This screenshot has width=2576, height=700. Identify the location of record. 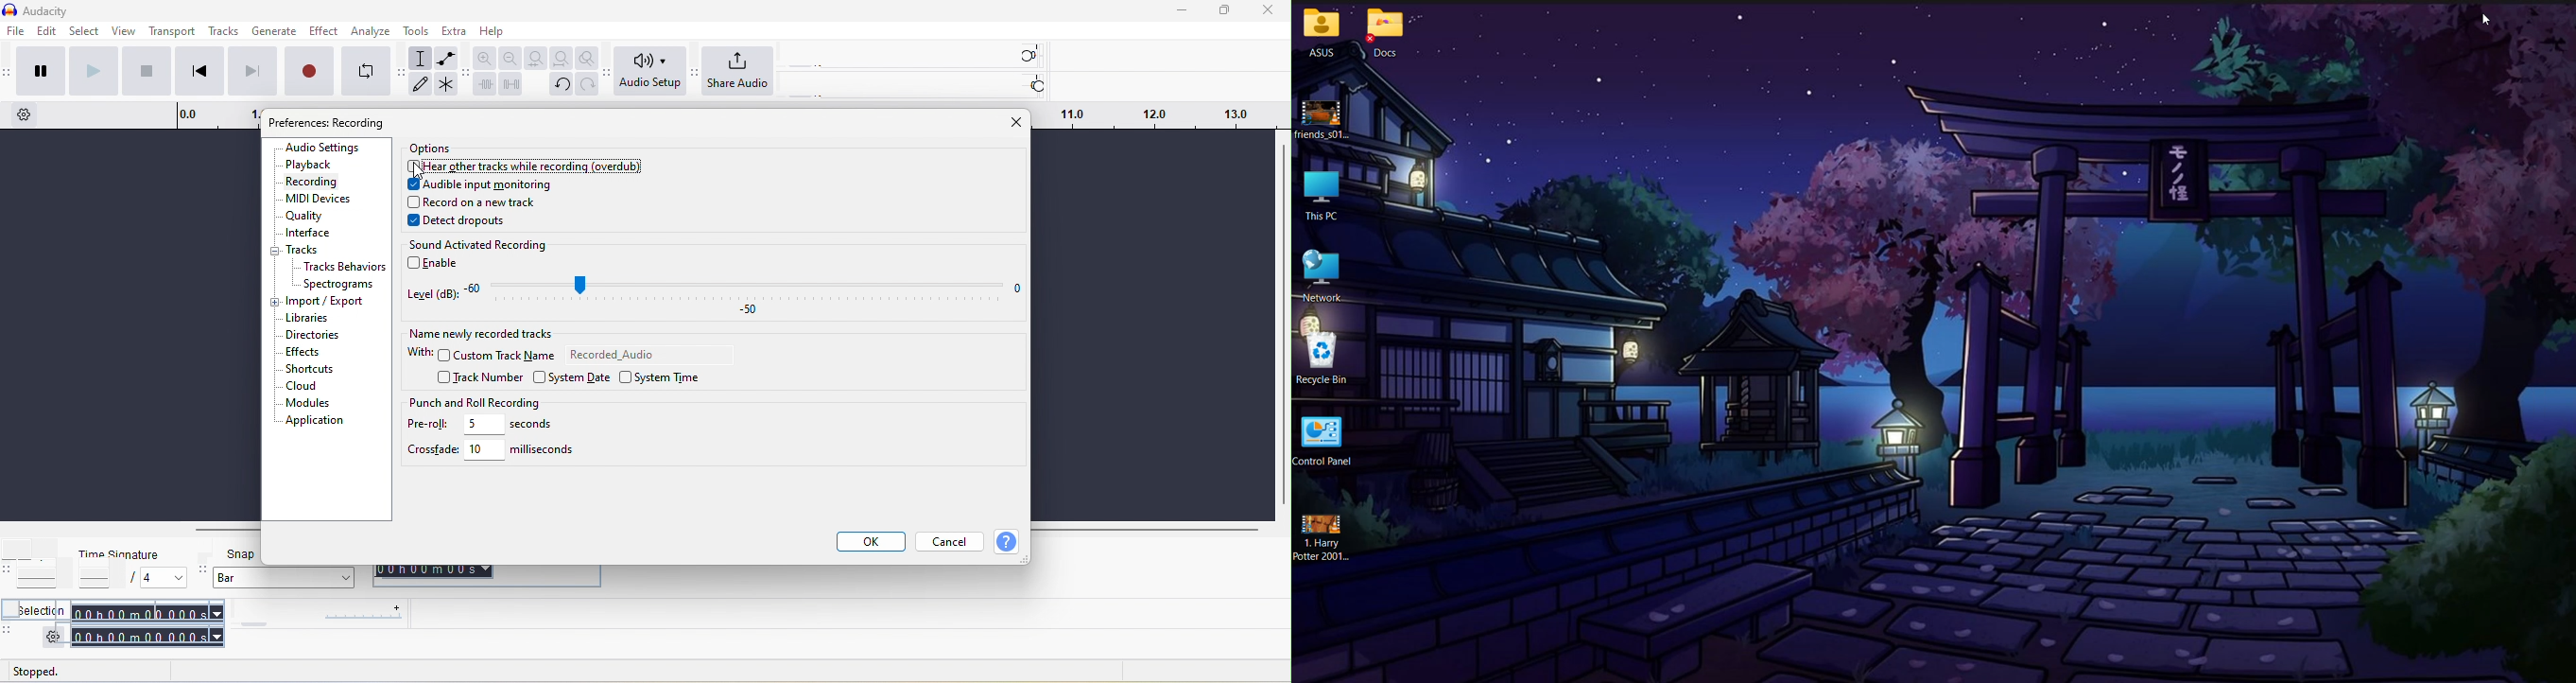
(309, 71).